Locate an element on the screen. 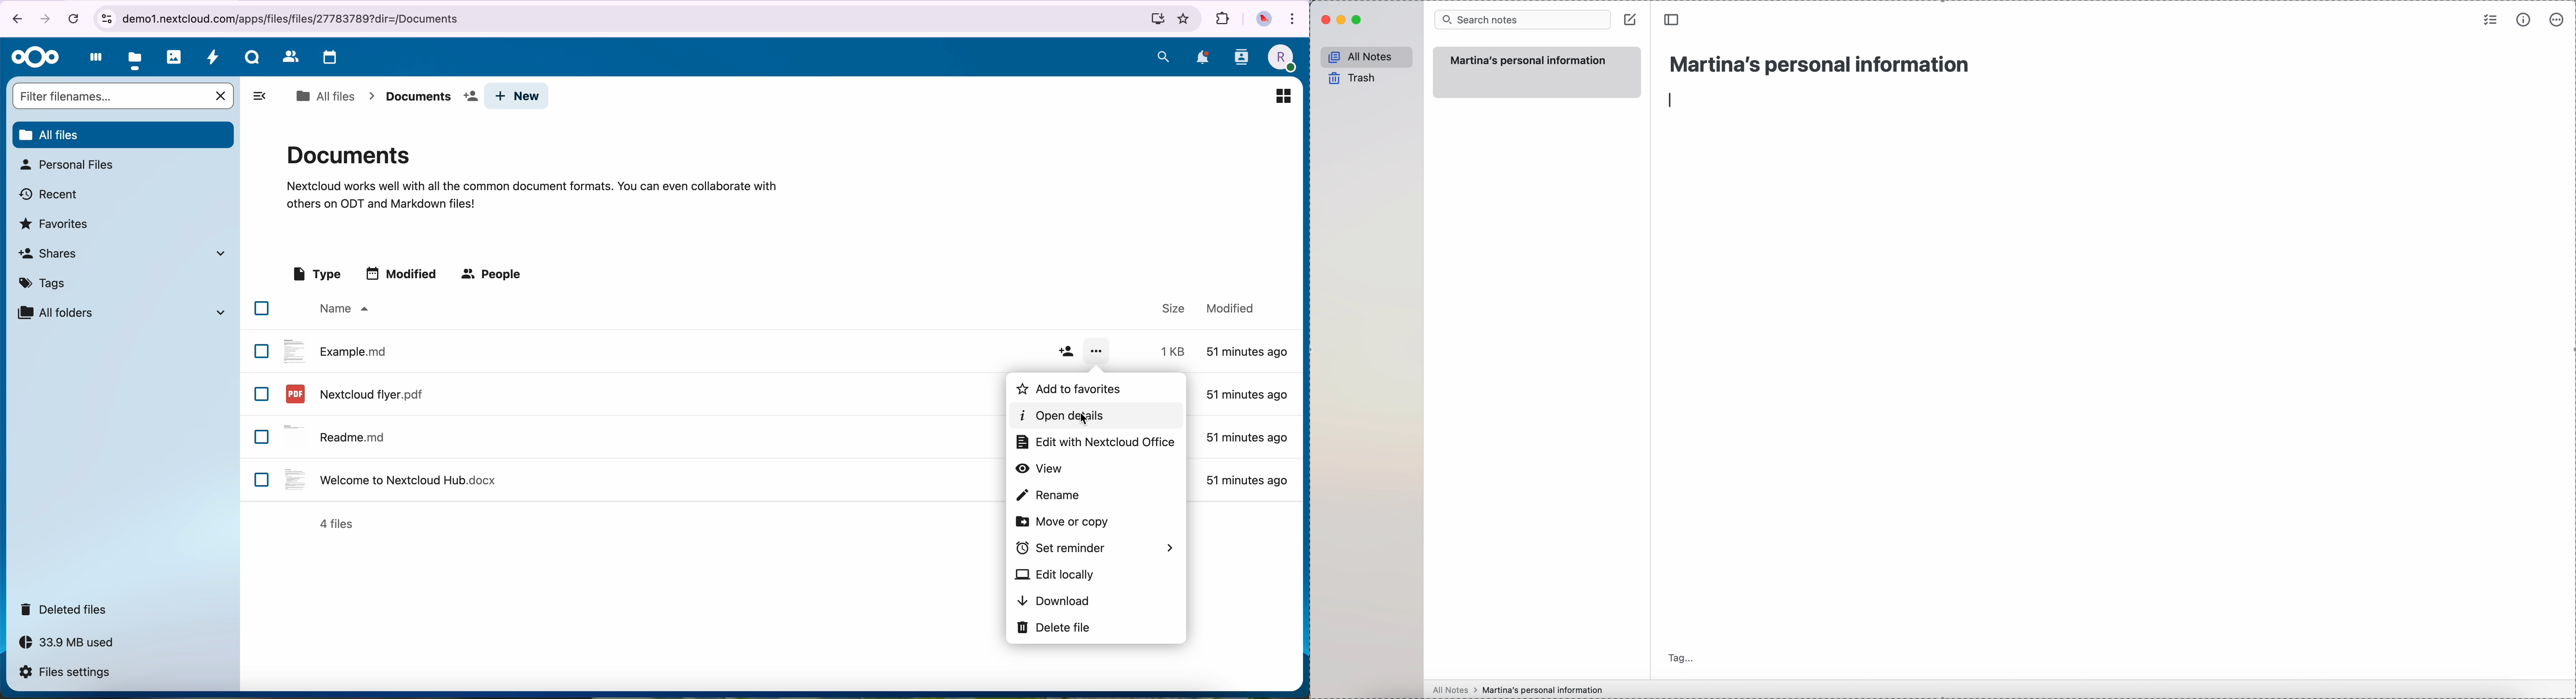  search is located at coordinates (1164, 56).